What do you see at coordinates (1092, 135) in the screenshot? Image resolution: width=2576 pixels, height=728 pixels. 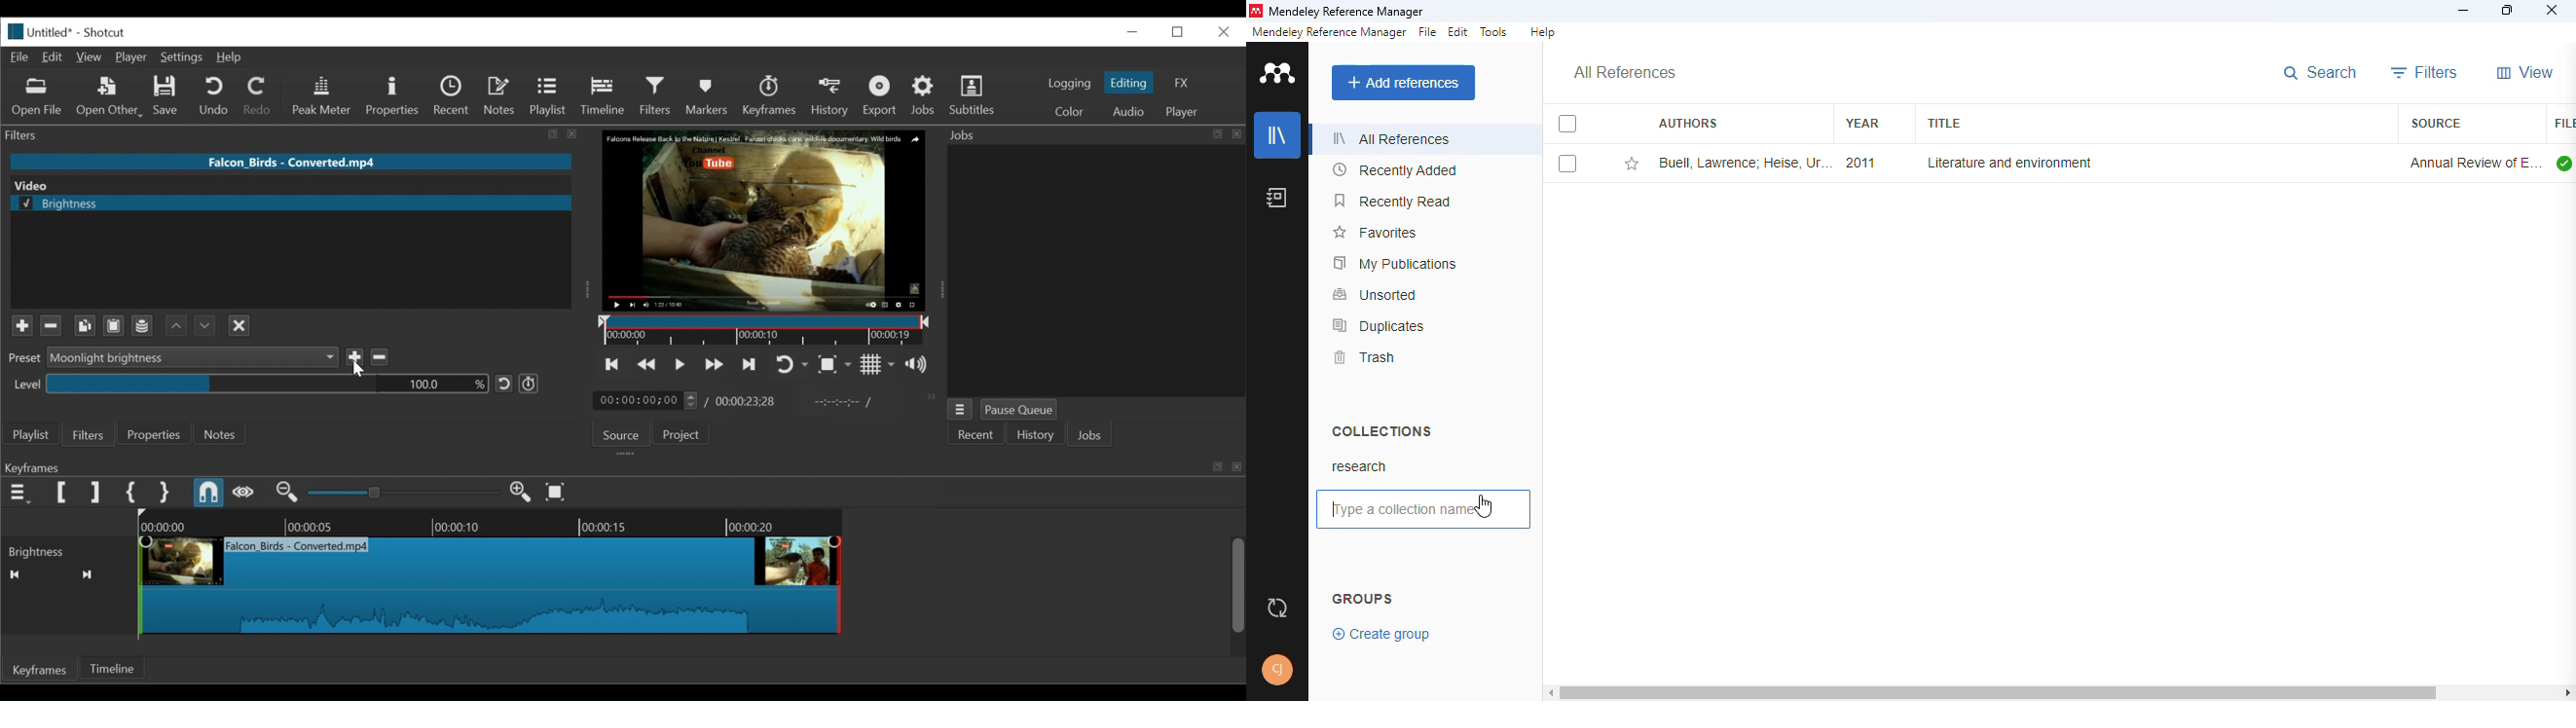 I see `Jobs Panel` at bounding box center [1092, 135].